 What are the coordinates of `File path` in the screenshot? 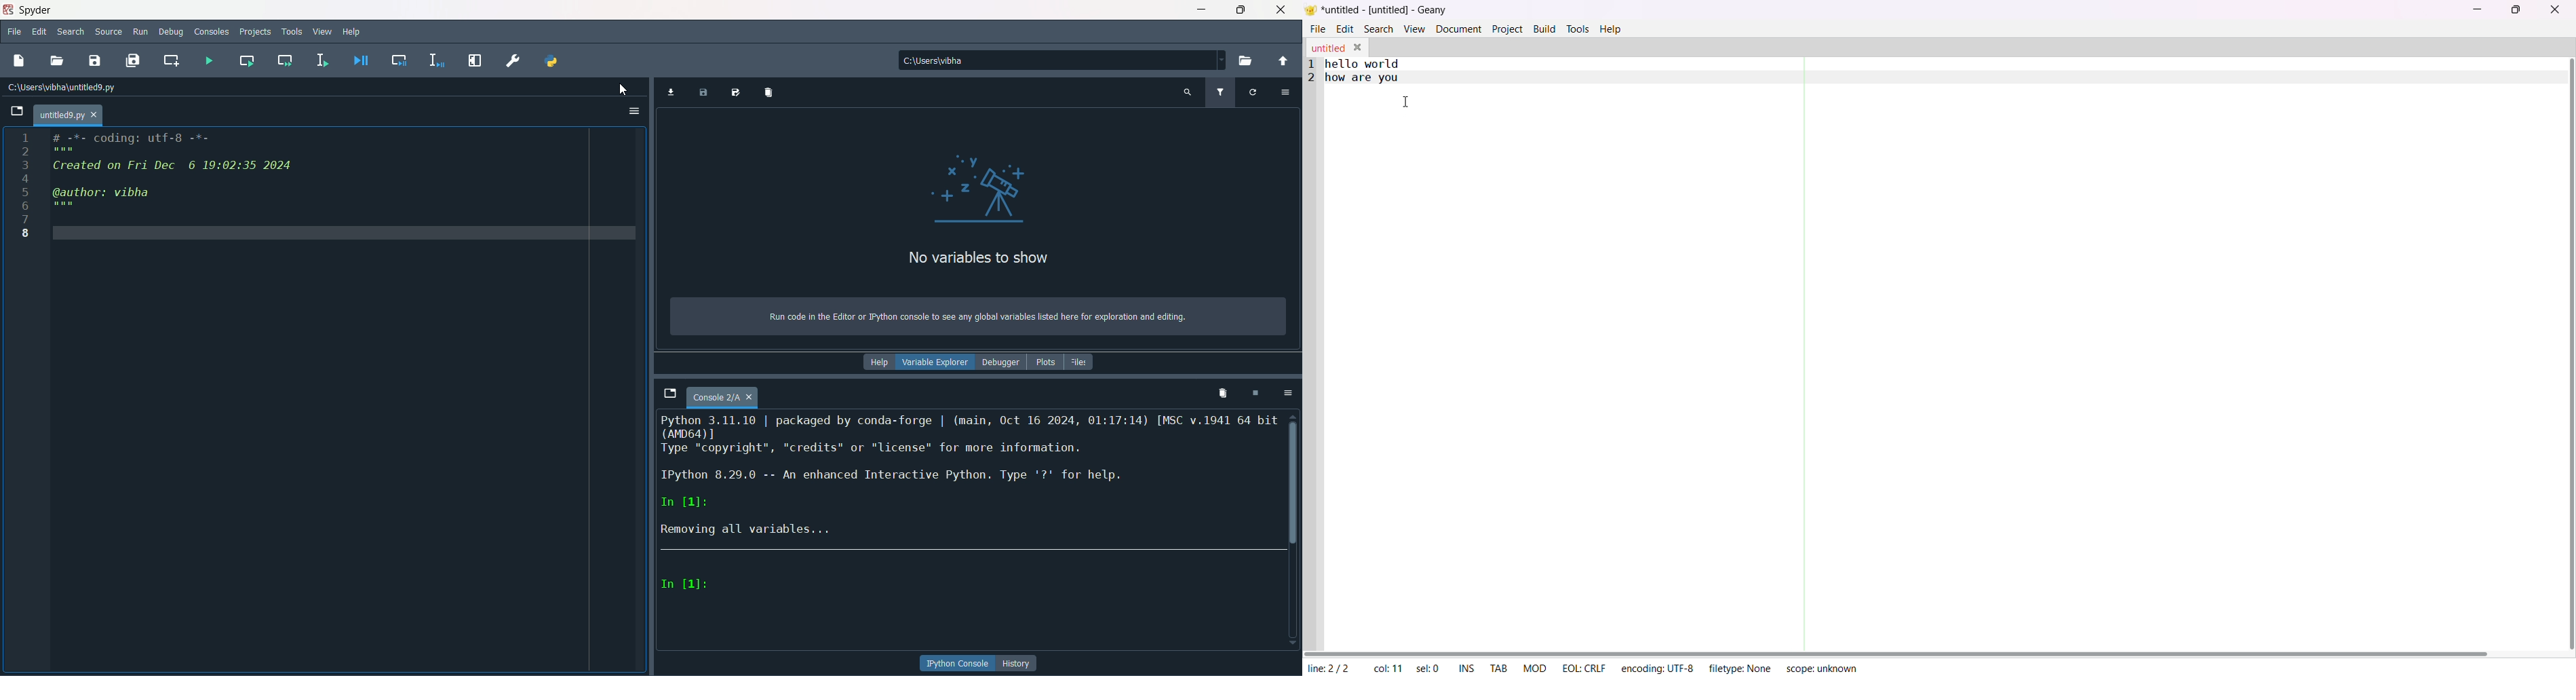 It's located at (64, 87).